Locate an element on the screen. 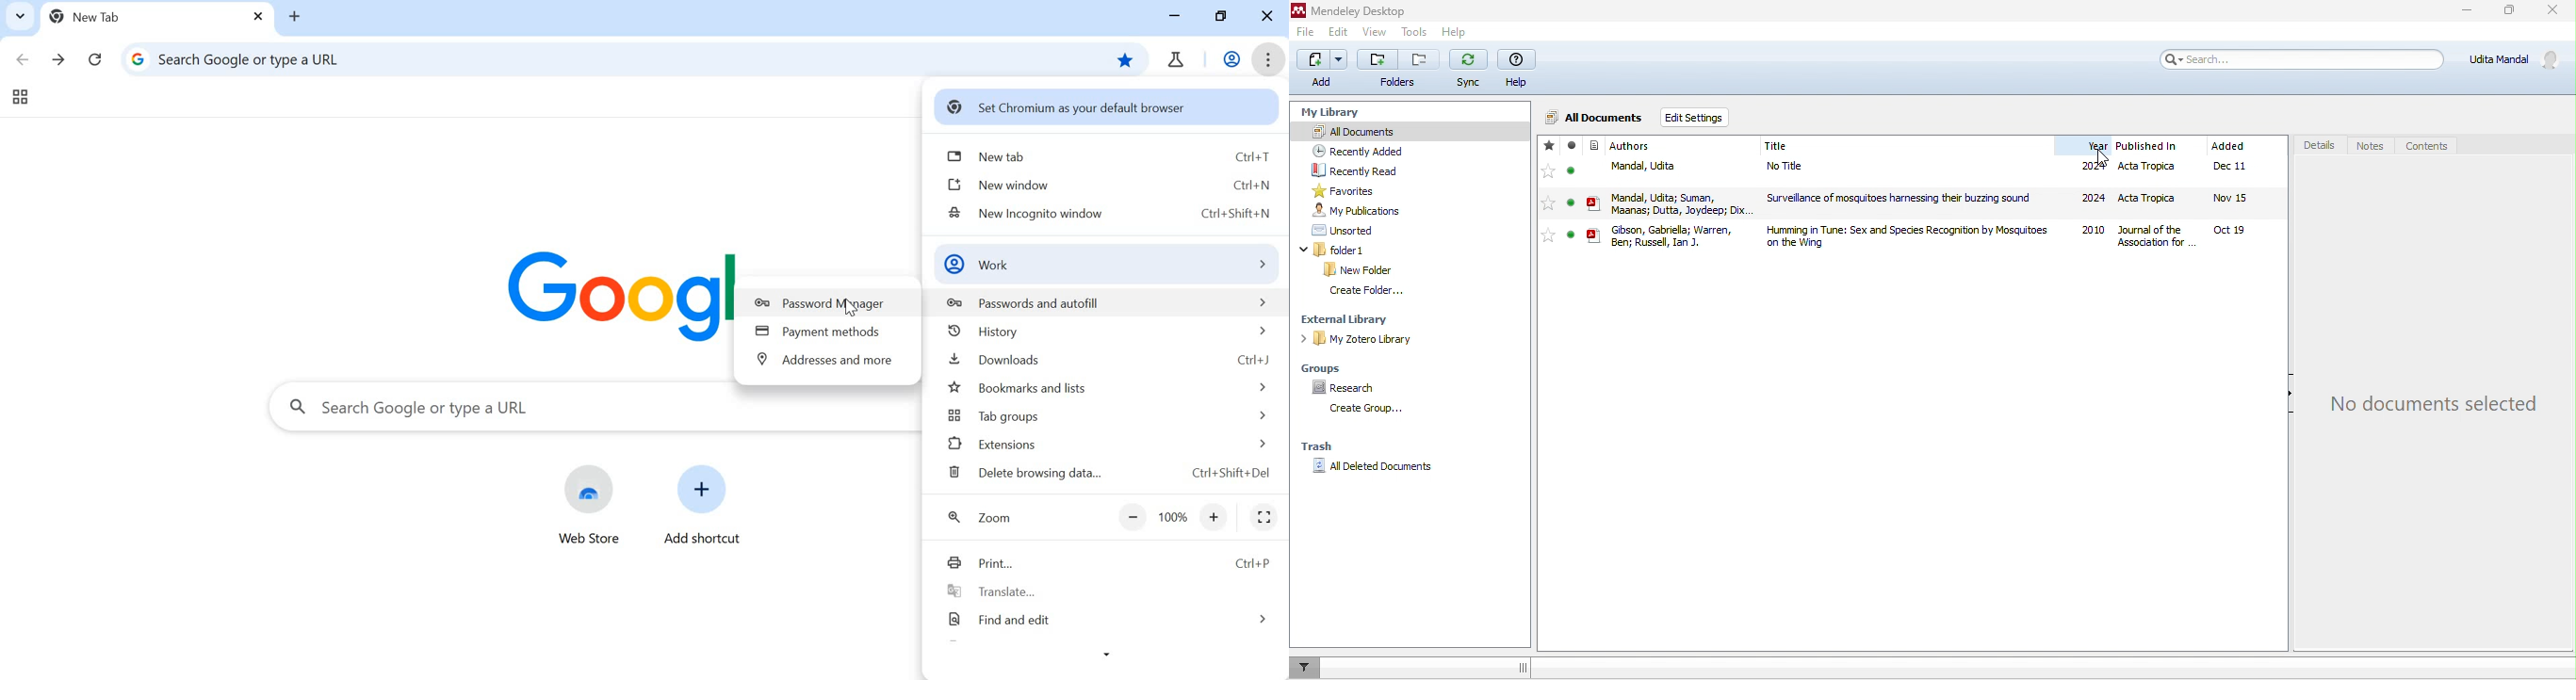  tools is located at coordinates (1416, 33).